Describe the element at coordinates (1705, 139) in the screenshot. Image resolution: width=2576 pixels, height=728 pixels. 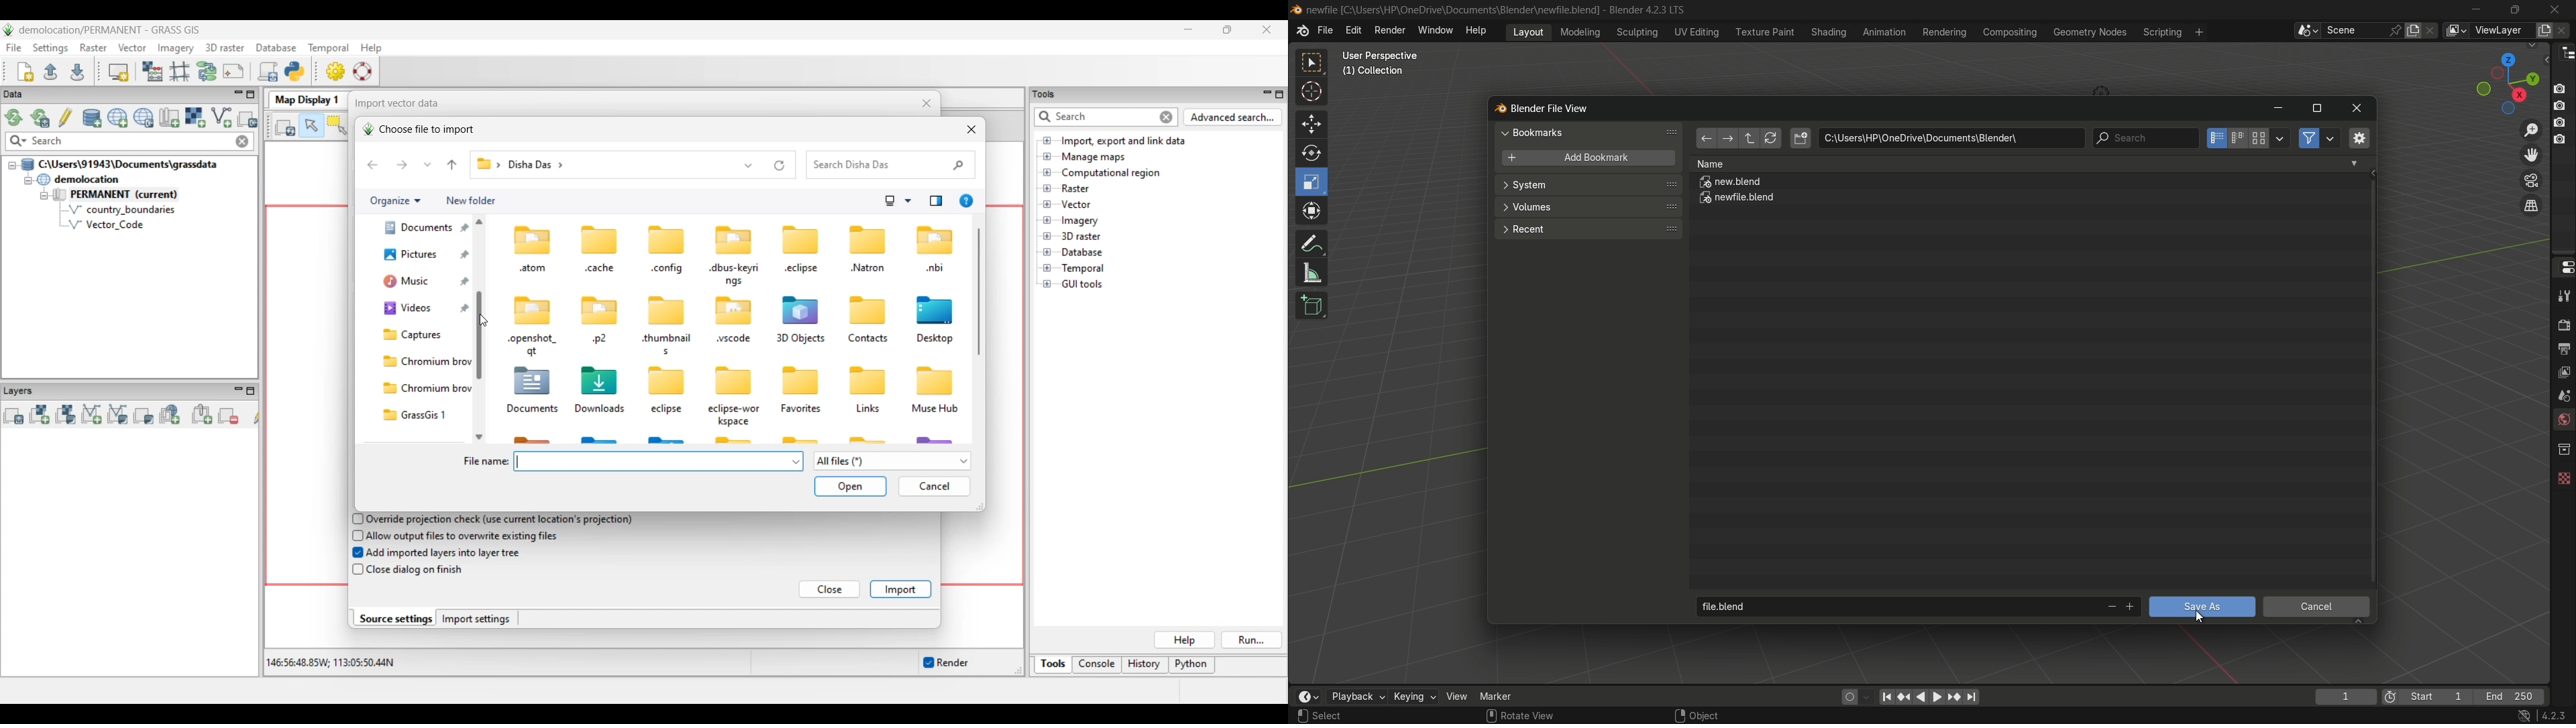
I see `back` at that location.